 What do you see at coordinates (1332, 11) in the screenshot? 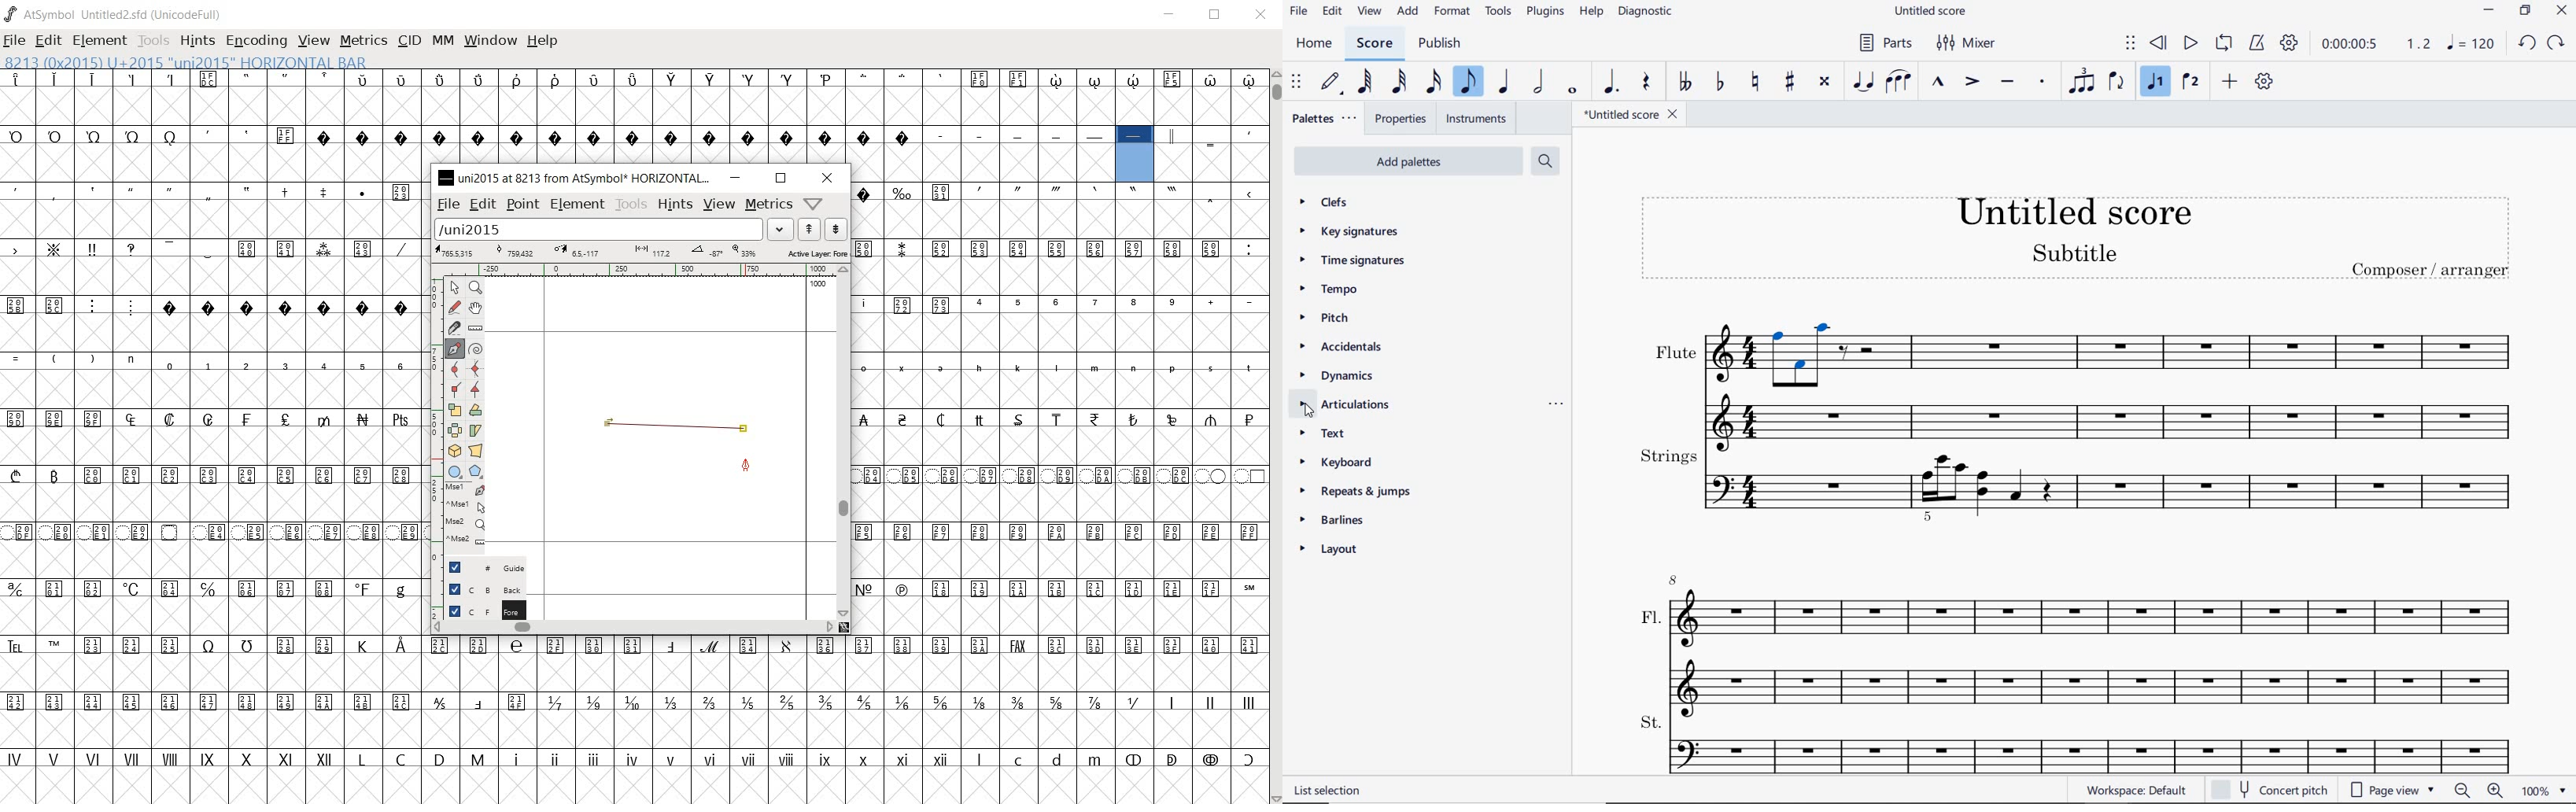
I see `edit` at bounding box center [1332, 11].